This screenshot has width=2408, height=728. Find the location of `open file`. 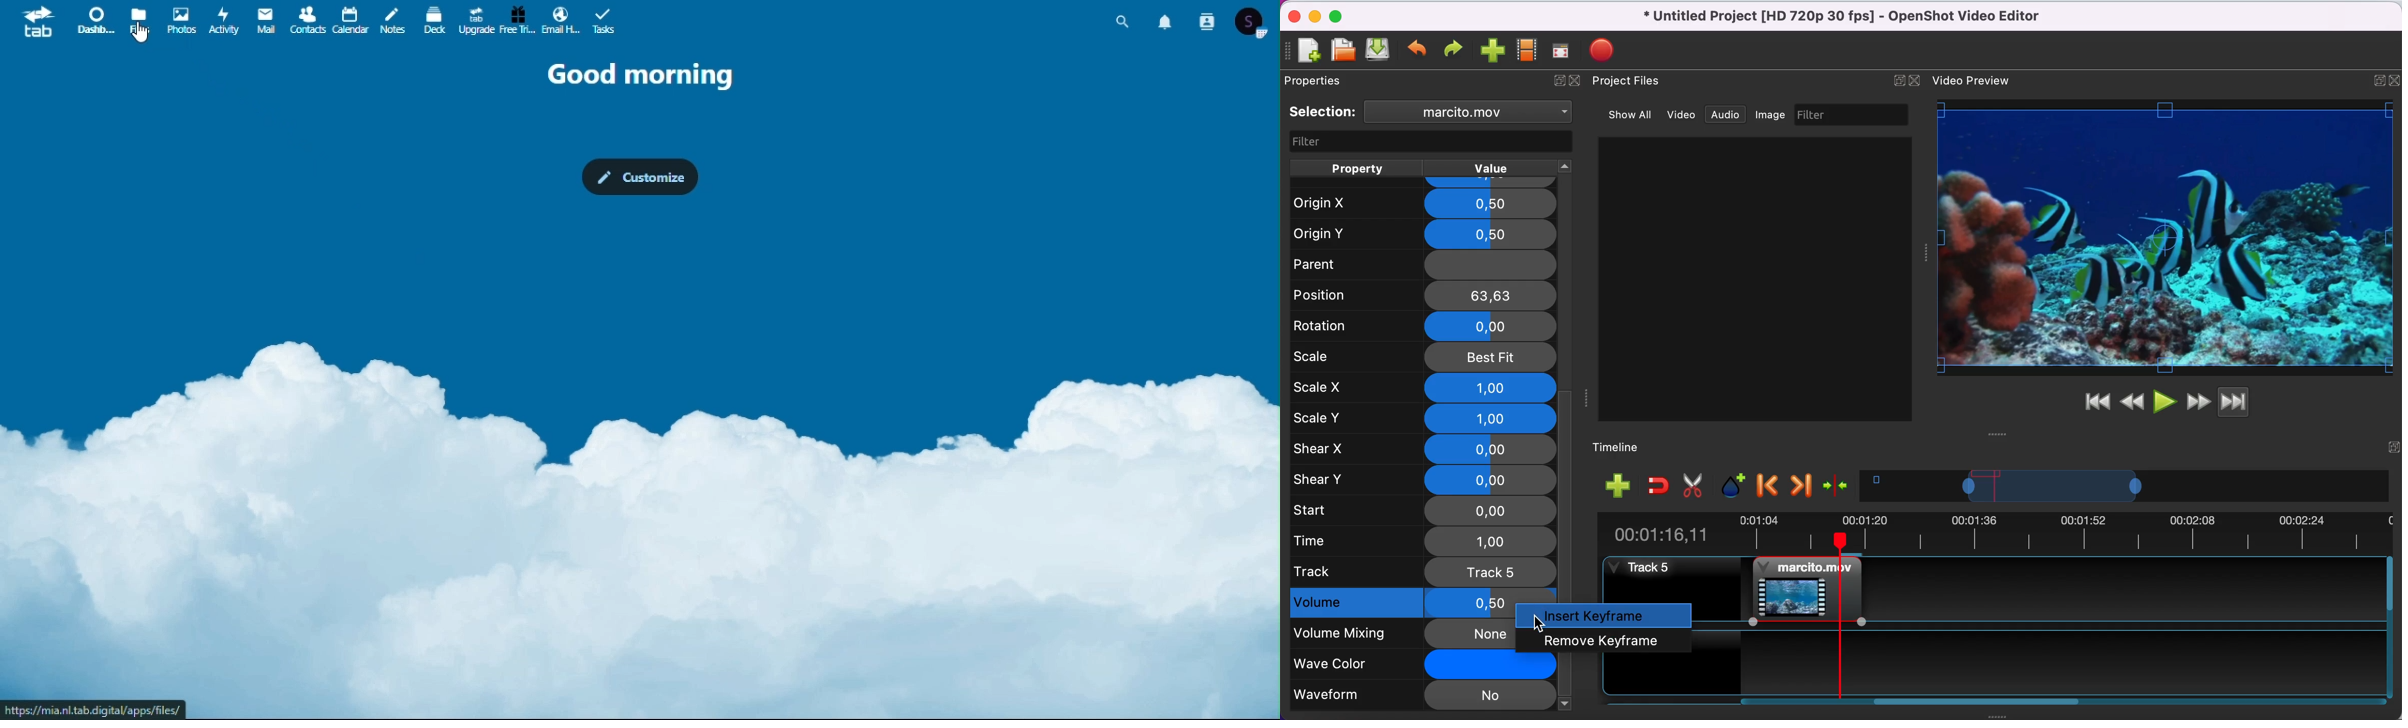

open file is located at coordinates (1342, 50).